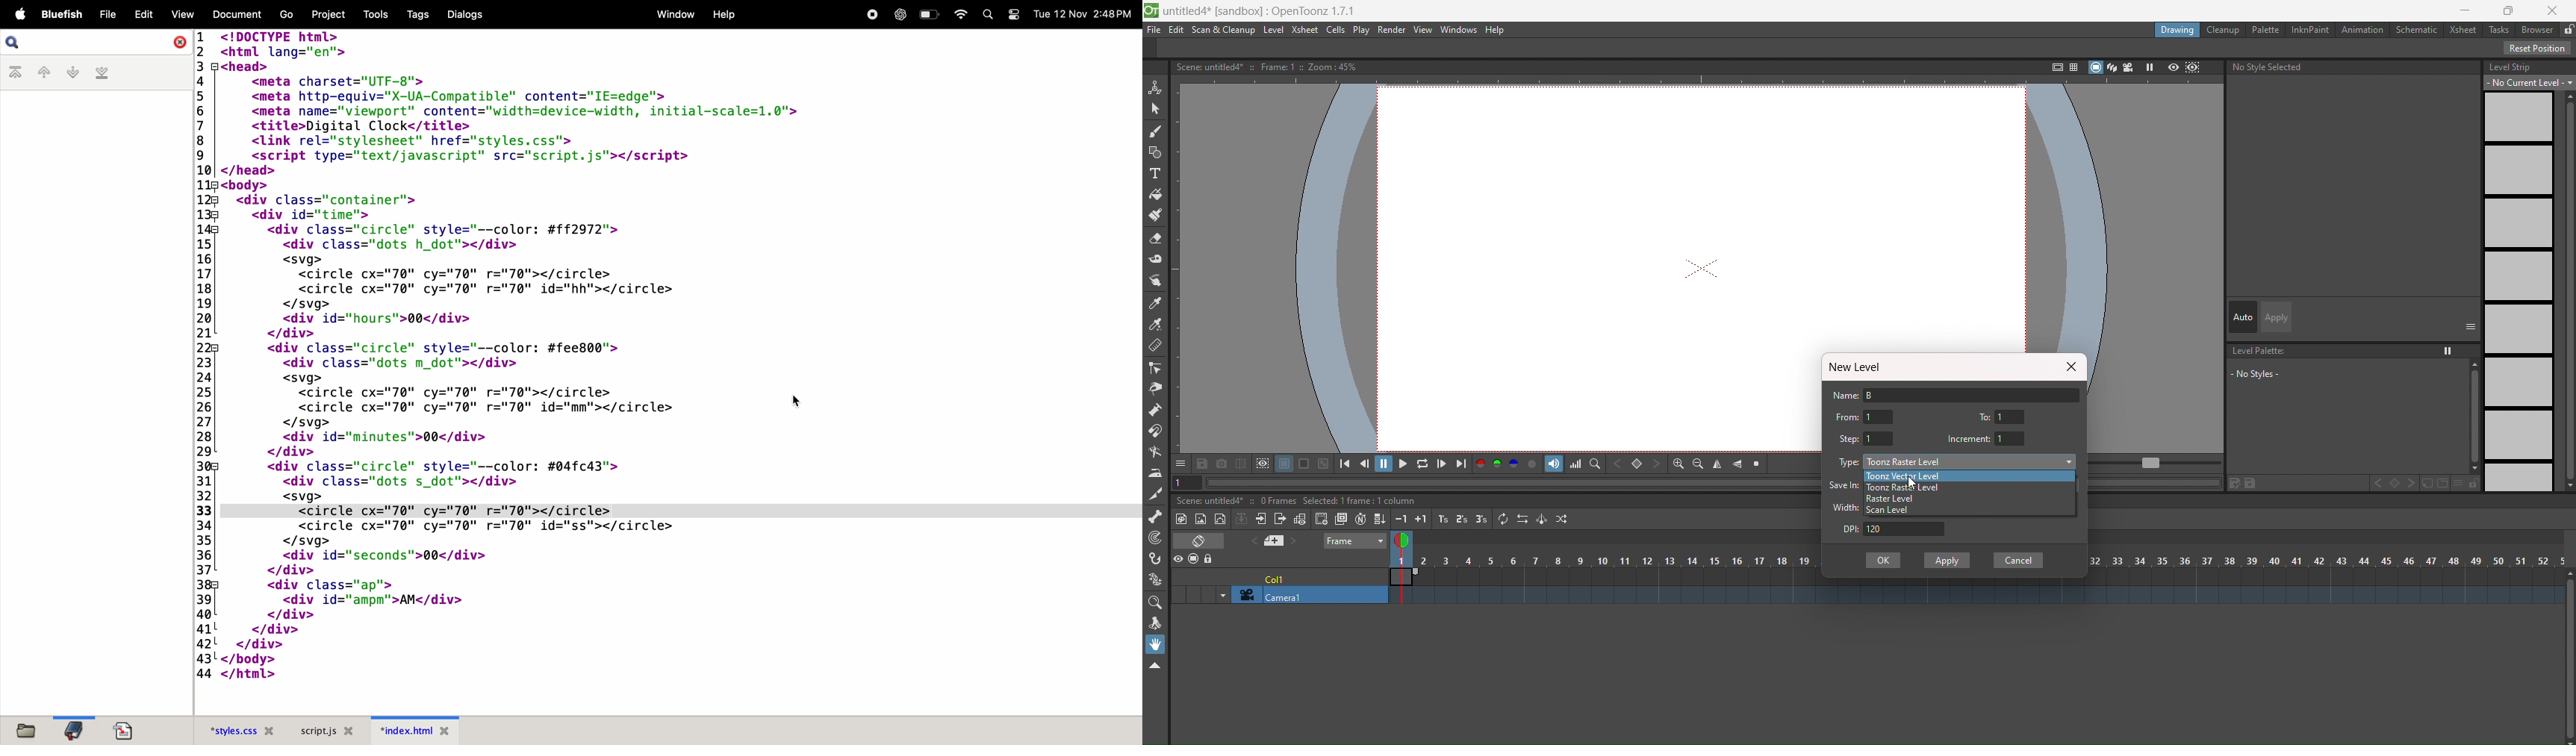  Describe the element at coordinates (958, 14) in the screenshot. I see `wifi` at that location.